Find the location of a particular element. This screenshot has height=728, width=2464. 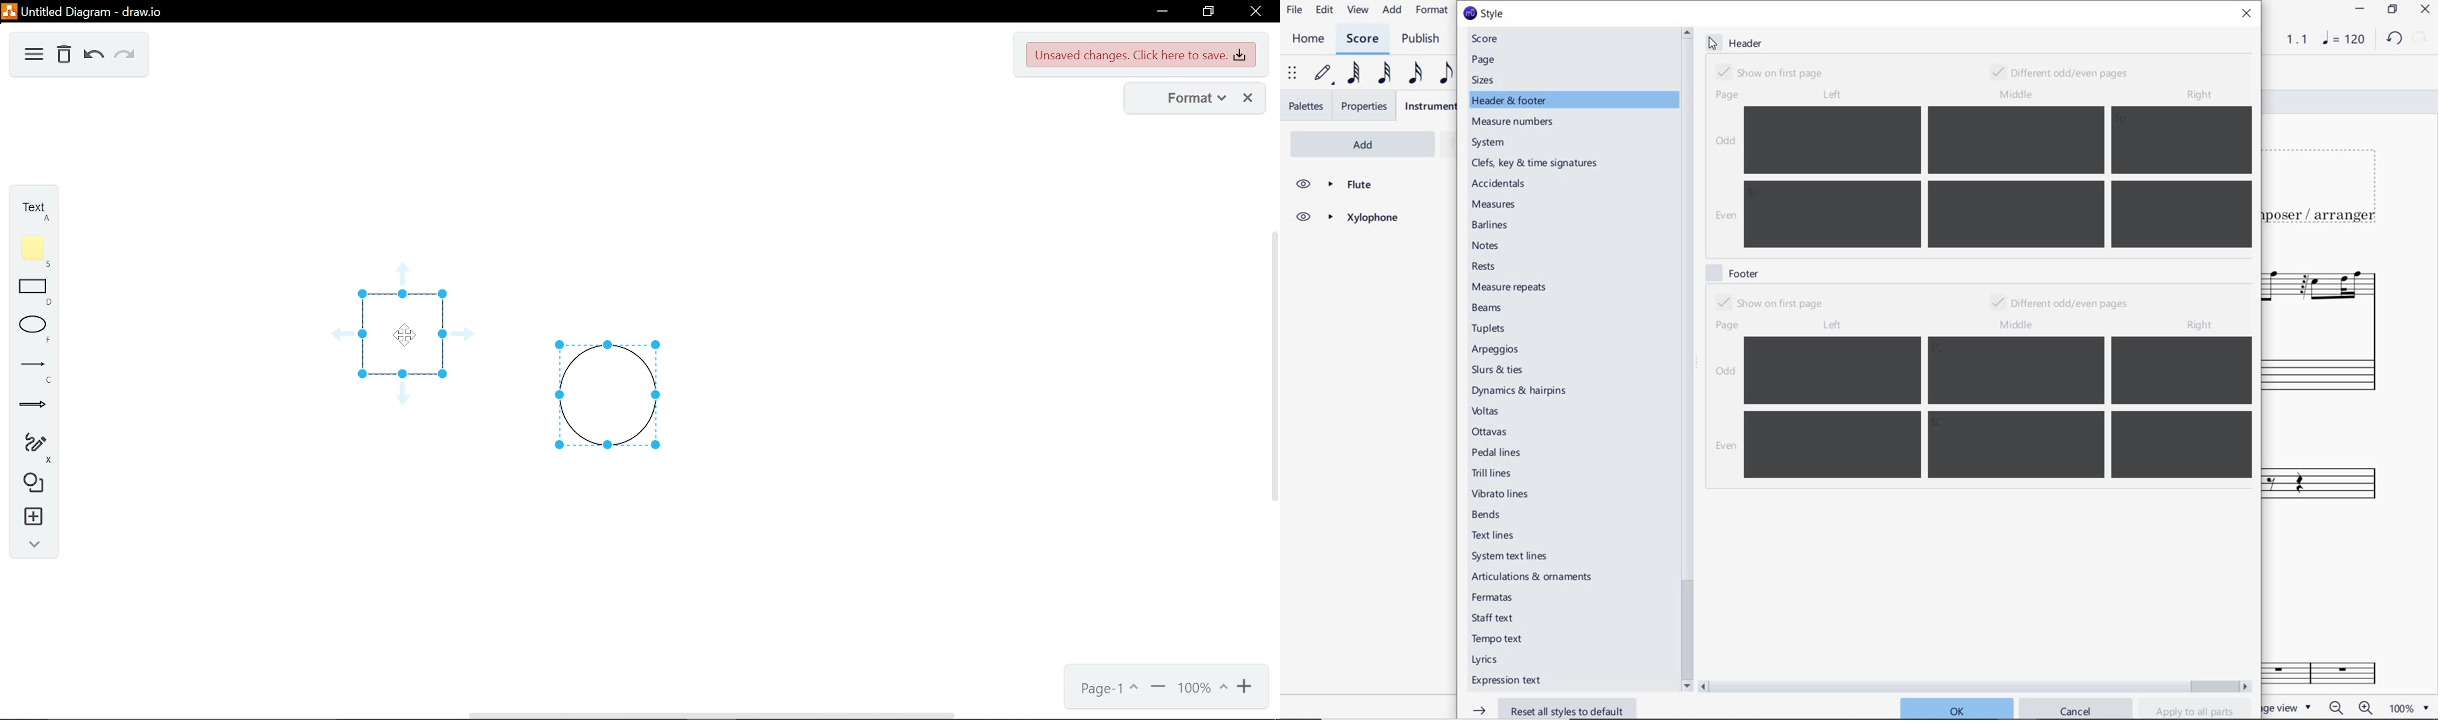

current page is located at coordinates (1104, 691).